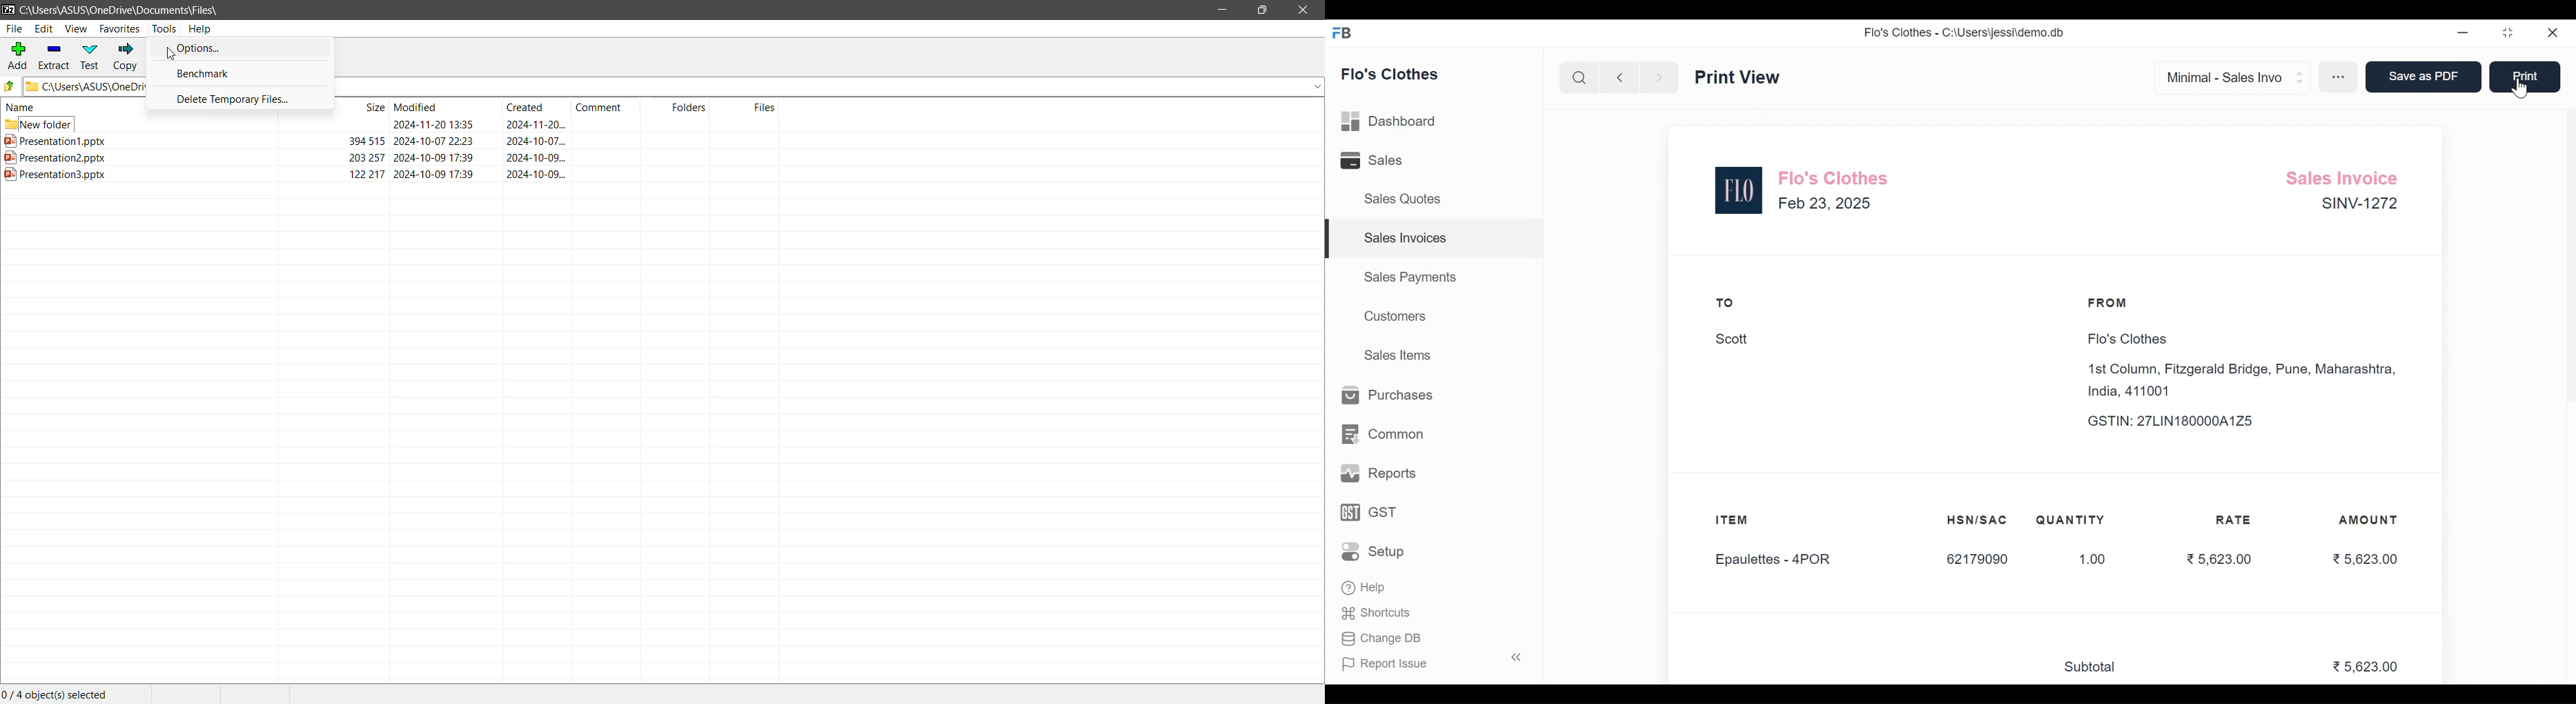  What do you see at coordinates (1977, 560) in the screenshot?
I see `62179090` at bounding box center [1977, 560].